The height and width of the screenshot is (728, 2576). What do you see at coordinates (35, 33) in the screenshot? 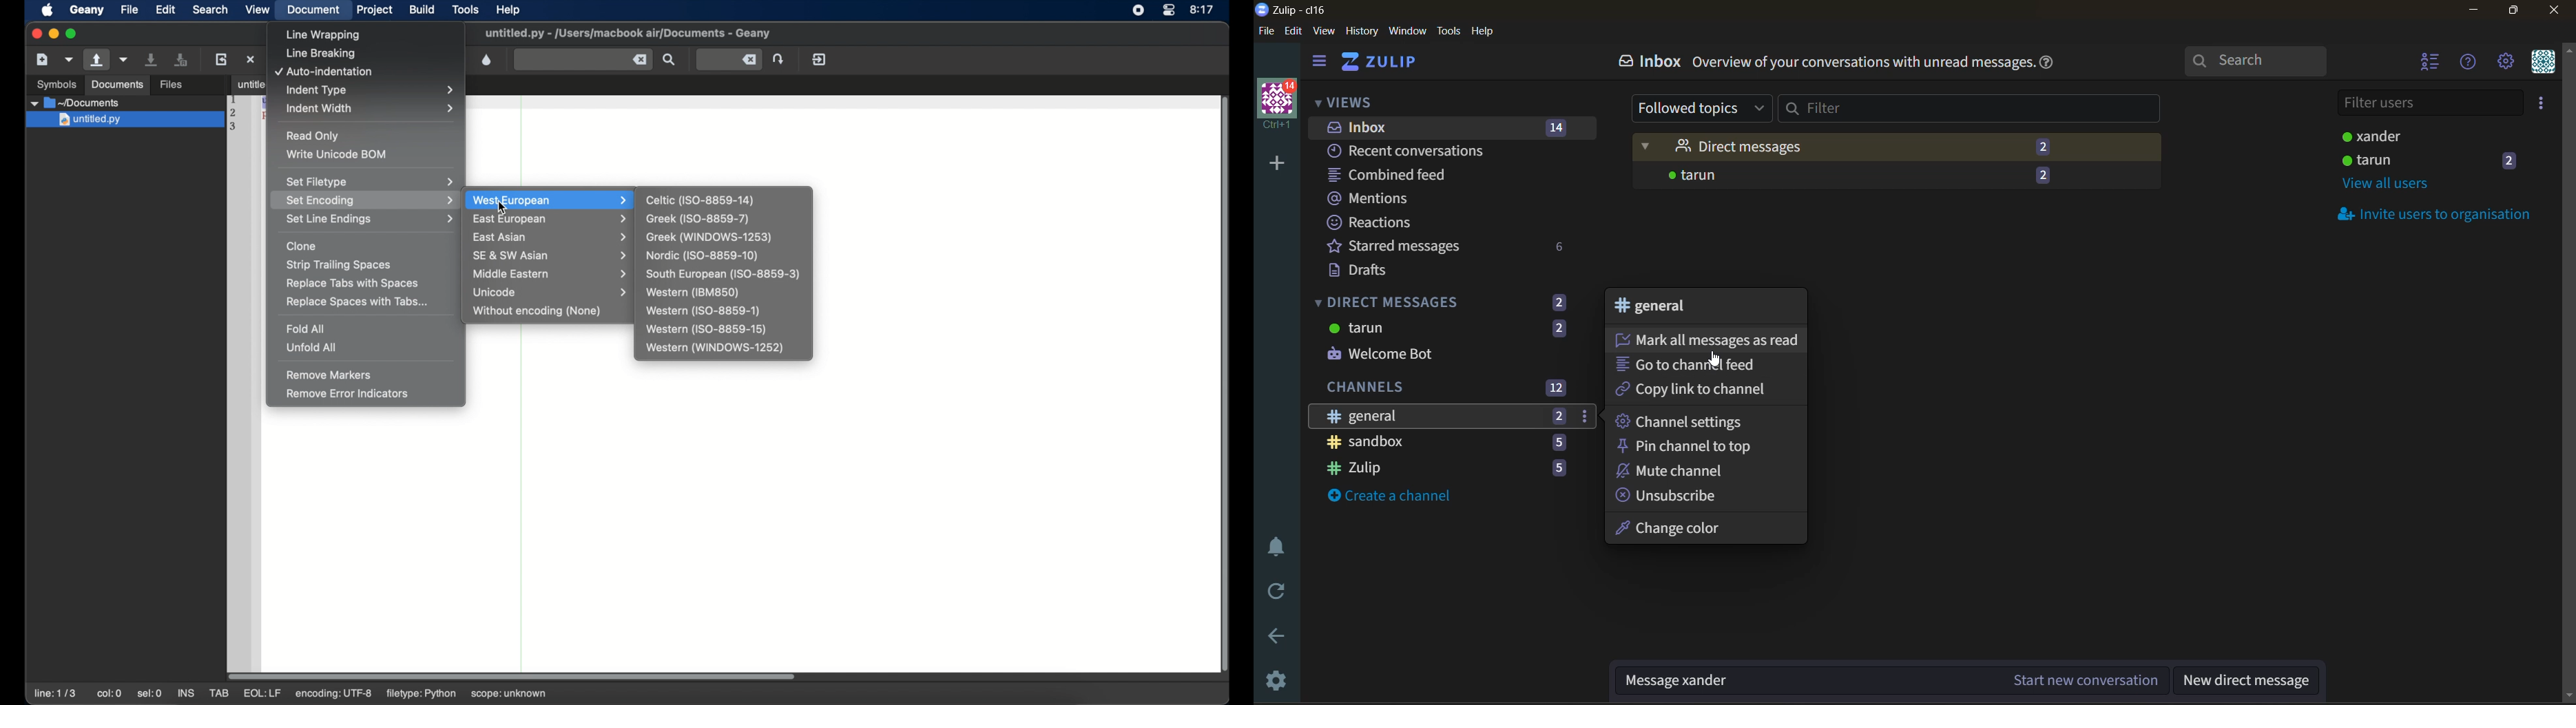
I see `close` at bounding box center [35, 33].